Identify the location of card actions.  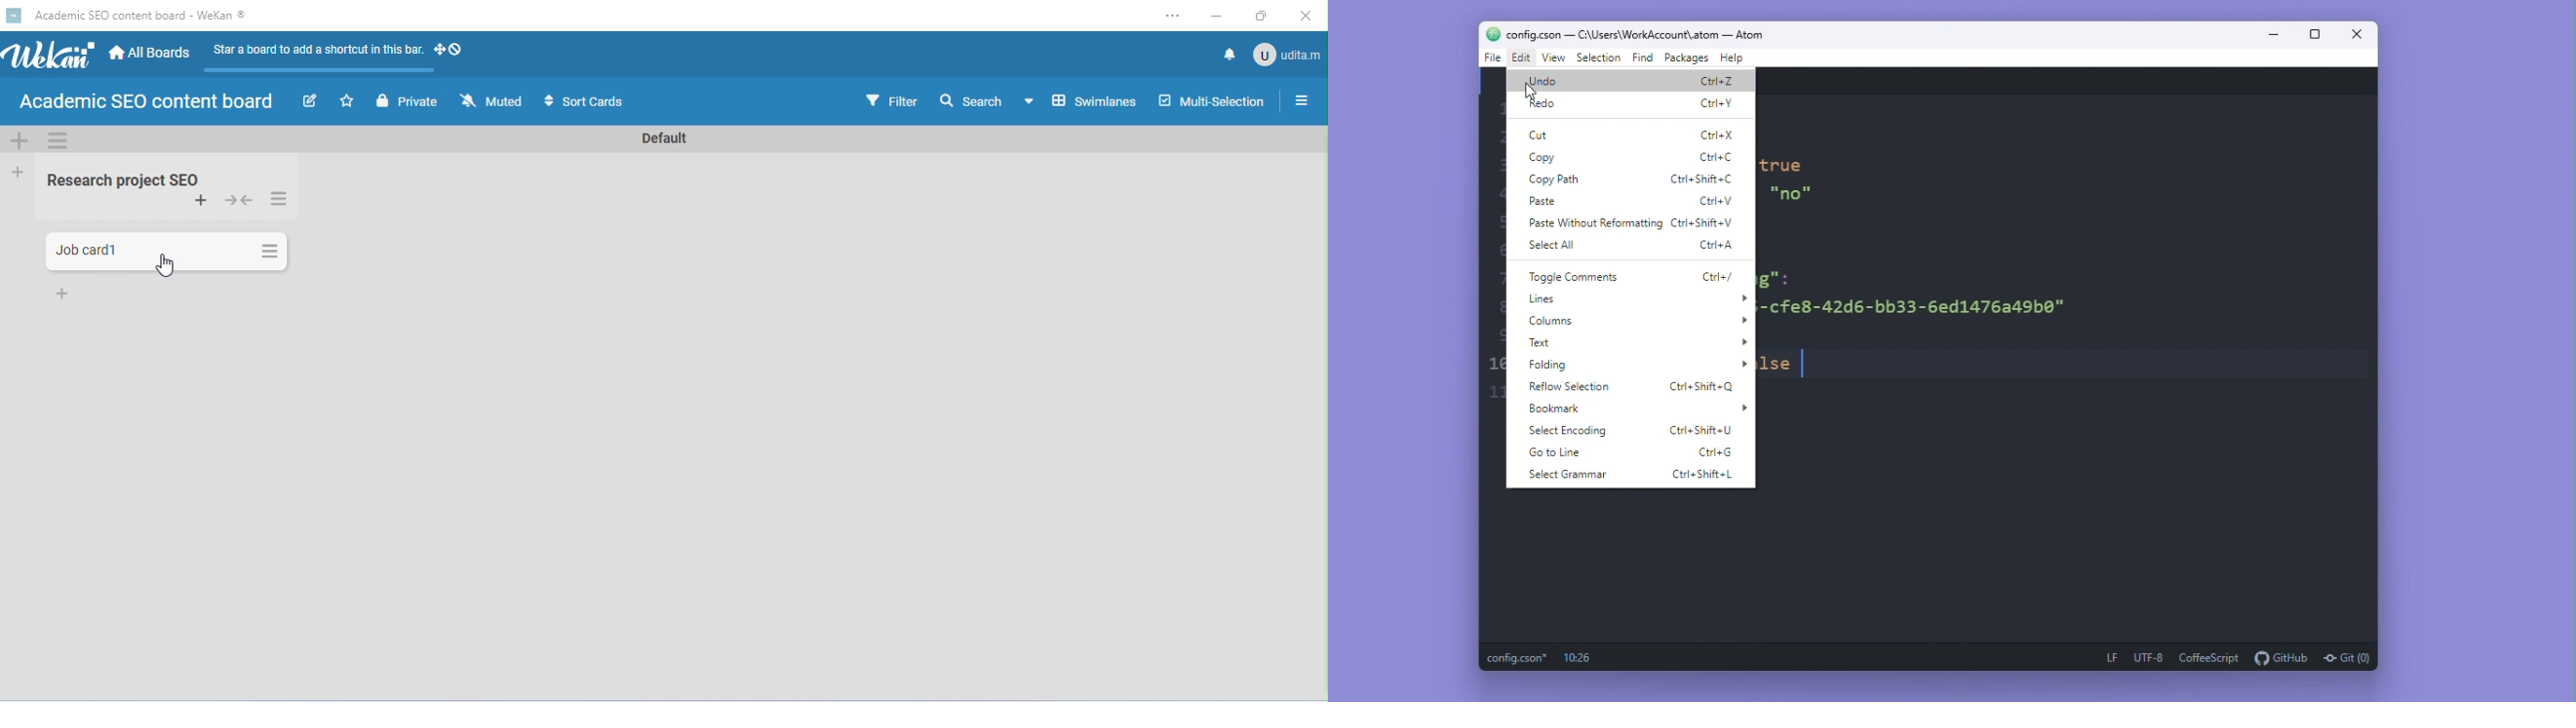
(268, 249).